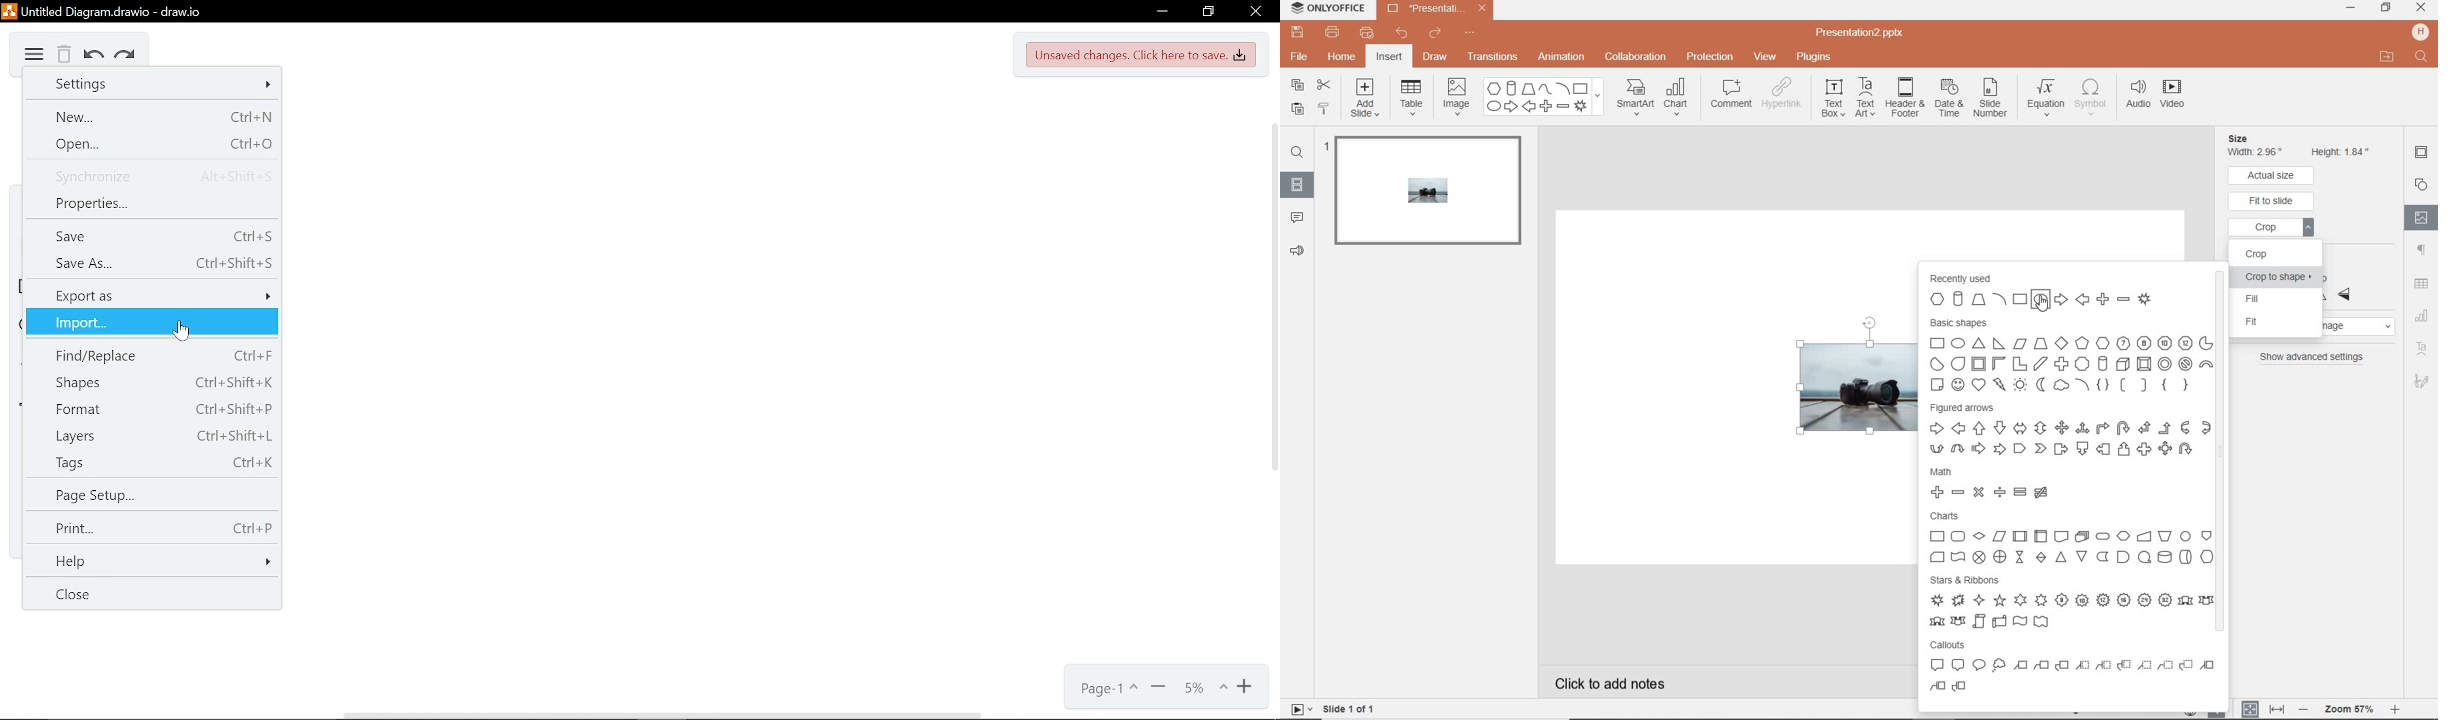  Describe the element at coordinates (1332, 710) in the screenshot. I see `slide 1 of 1` at that location.